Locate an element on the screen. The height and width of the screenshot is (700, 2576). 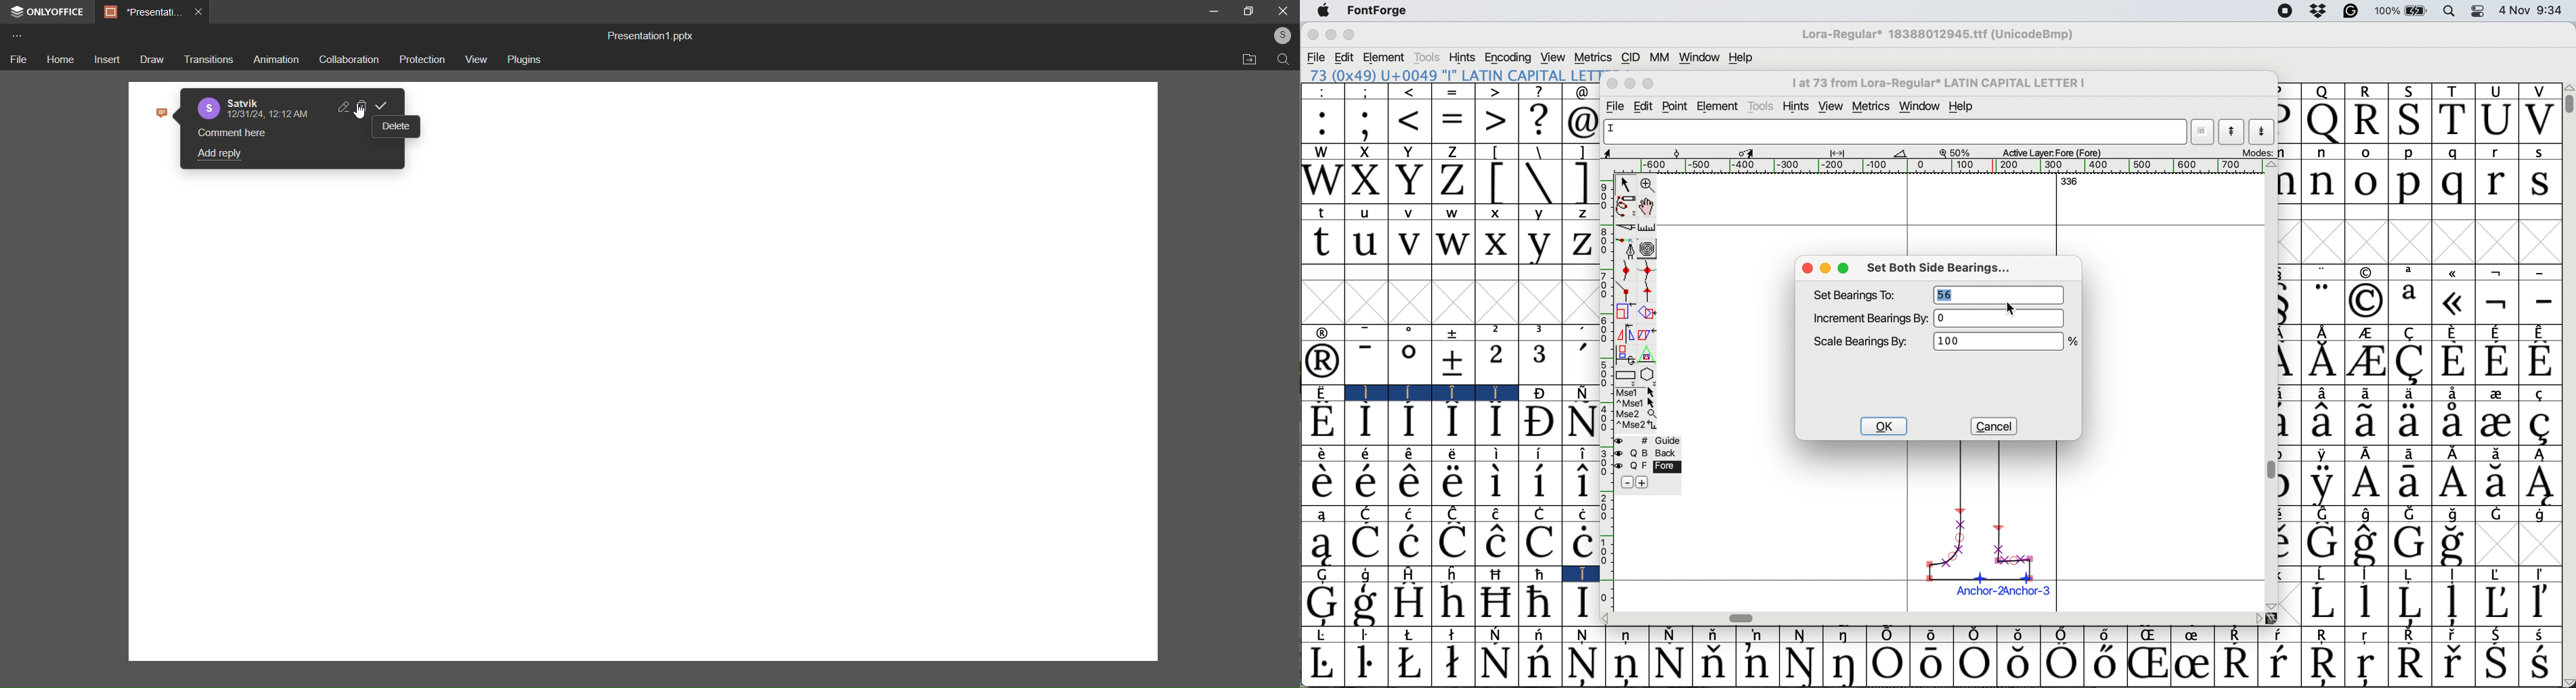
Symbol is located at coordinates (2454, 393).